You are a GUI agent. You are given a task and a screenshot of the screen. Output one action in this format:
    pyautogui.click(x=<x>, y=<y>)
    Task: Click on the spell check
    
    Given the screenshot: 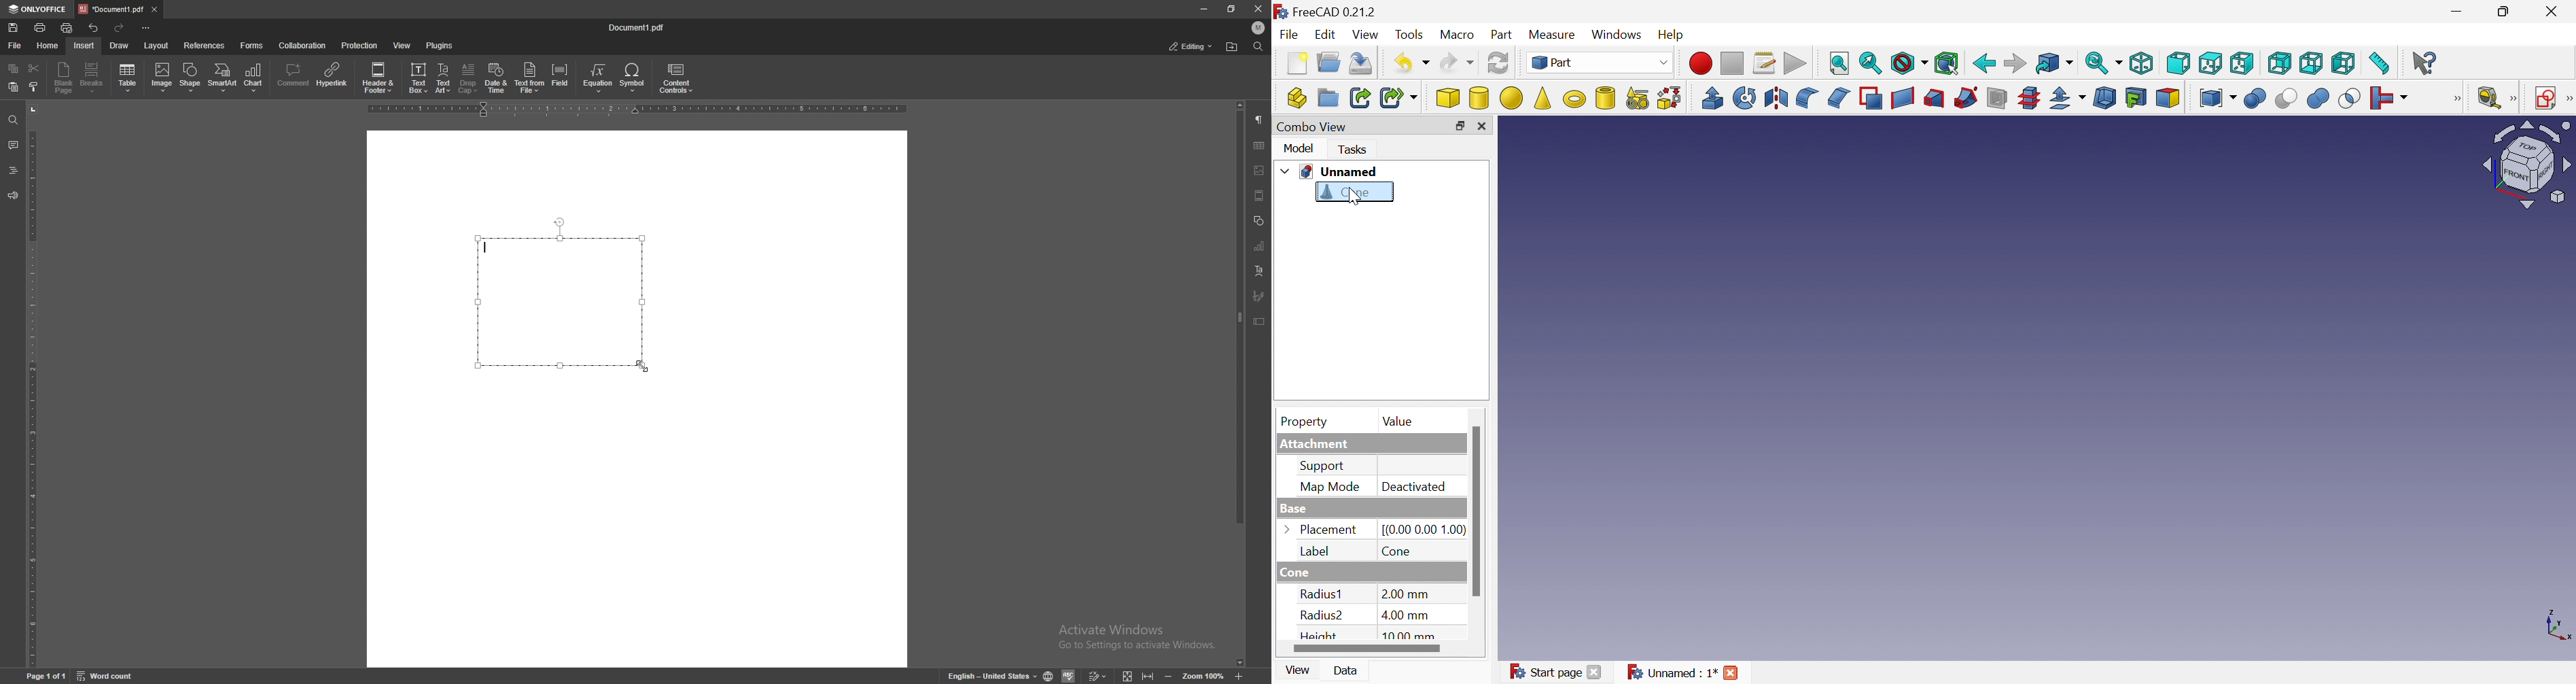 What is the action you would take?
    pyautogui.click(x=1068, y=675)
    